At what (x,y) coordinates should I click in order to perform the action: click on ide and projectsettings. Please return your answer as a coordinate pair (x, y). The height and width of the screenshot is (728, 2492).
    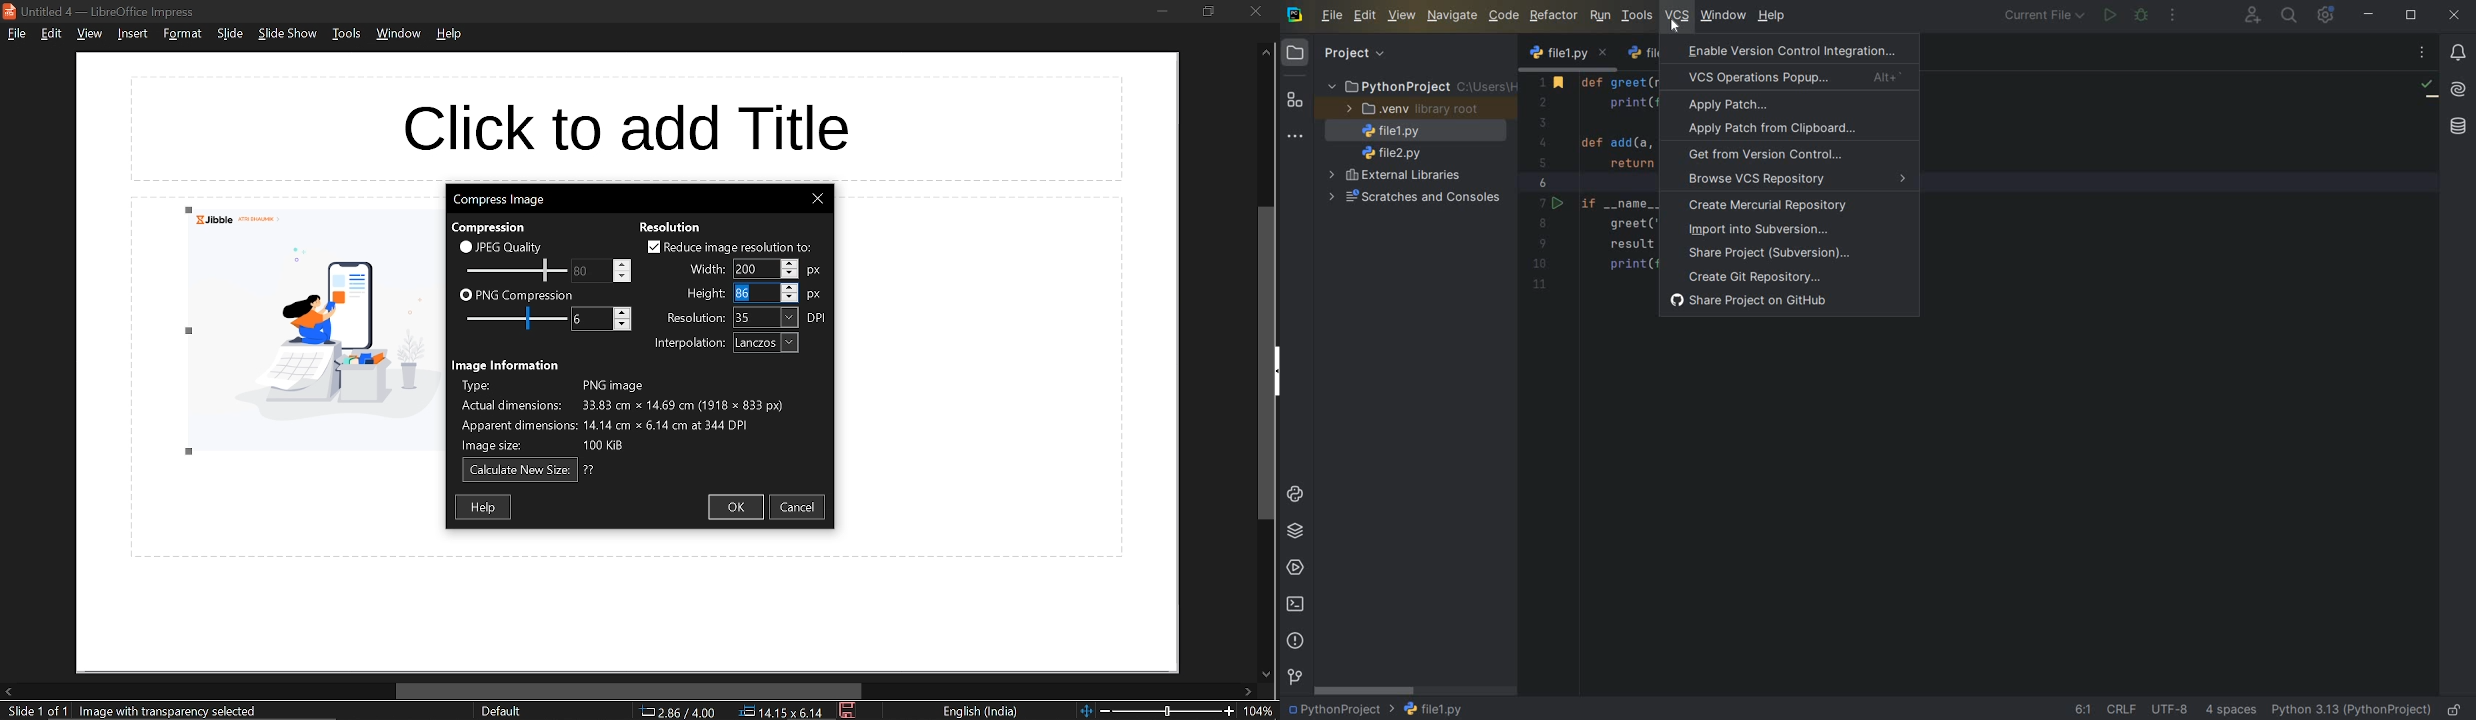
    Looking at the image, I should click on (2326, 15).